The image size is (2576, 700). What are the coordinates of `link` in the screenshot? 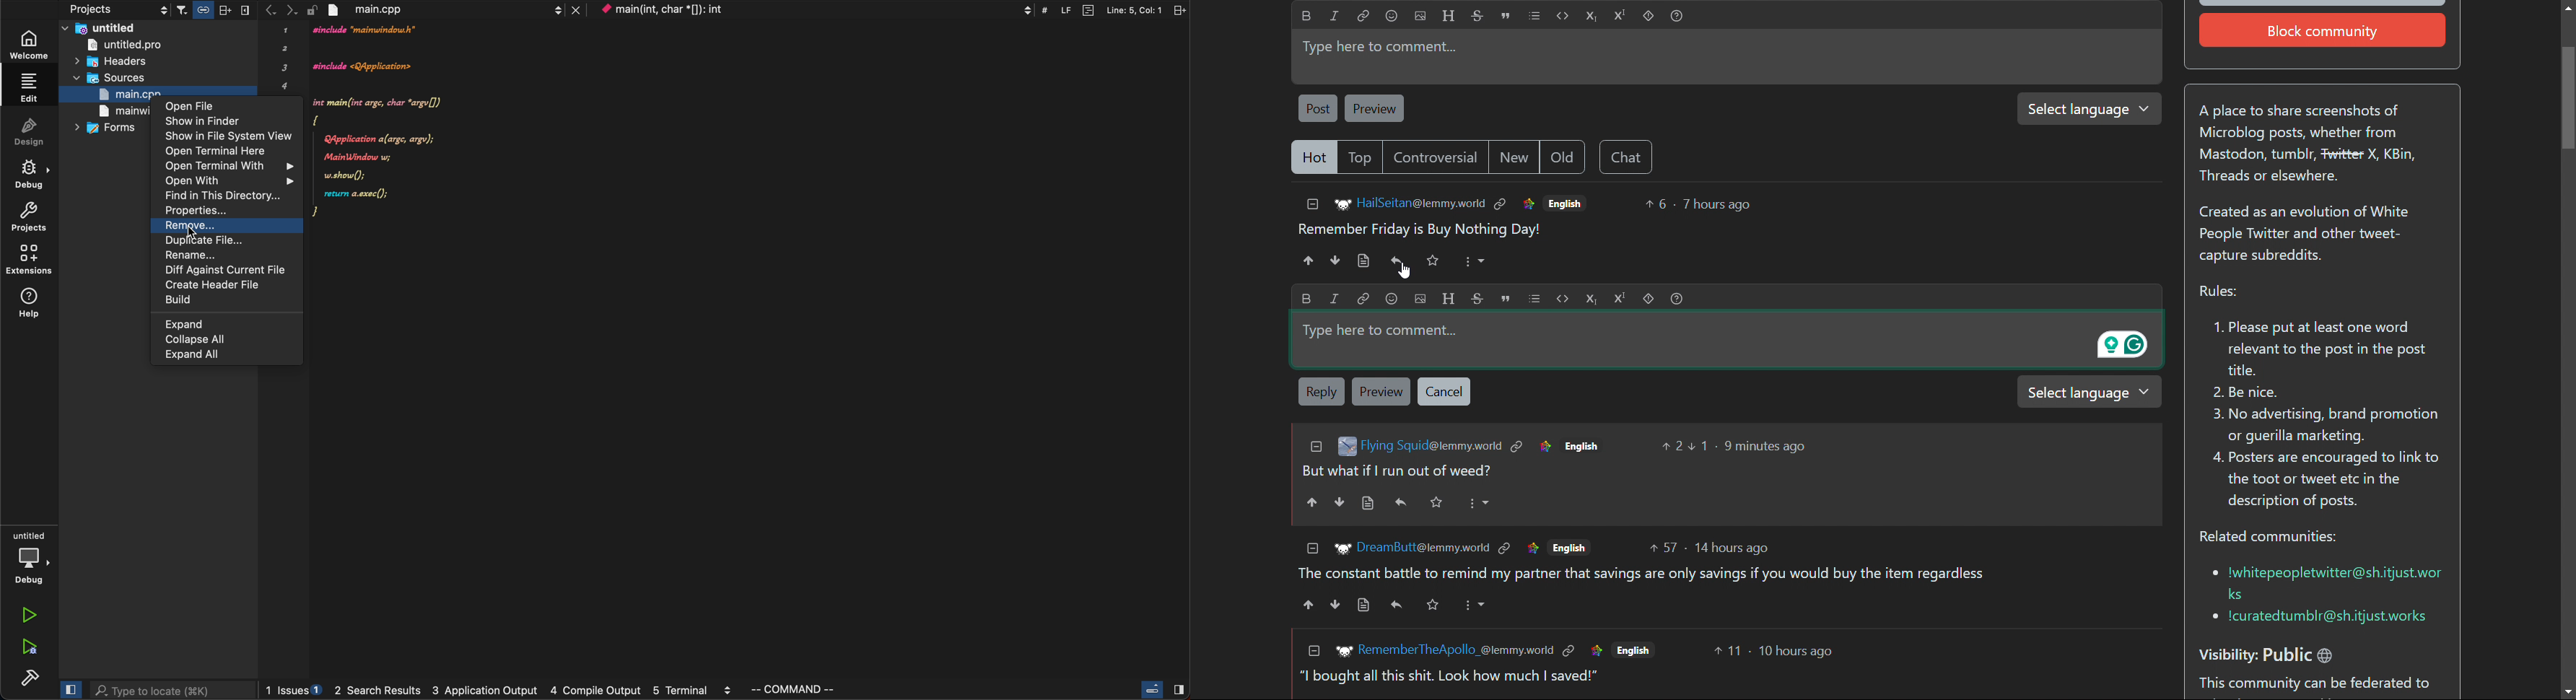 It's located at (1568, 652).